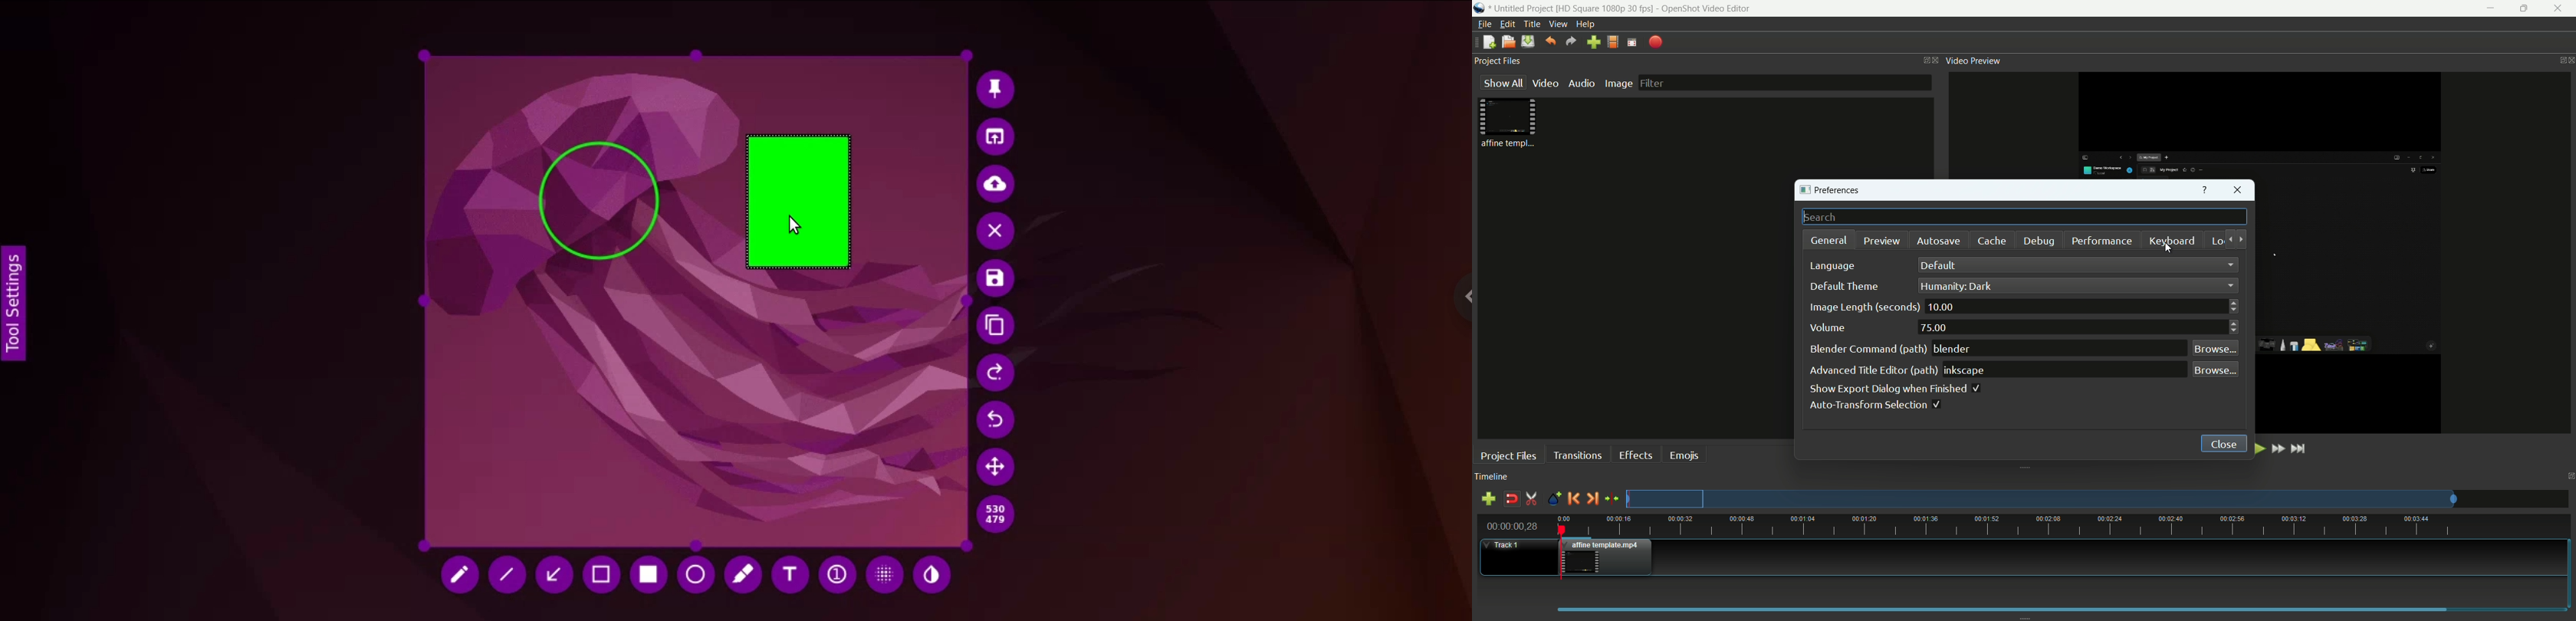 This screenshot has width=2576, height=644. Describe the element at coordinates (995, 278) in the screenshot. I see `save` at that location.